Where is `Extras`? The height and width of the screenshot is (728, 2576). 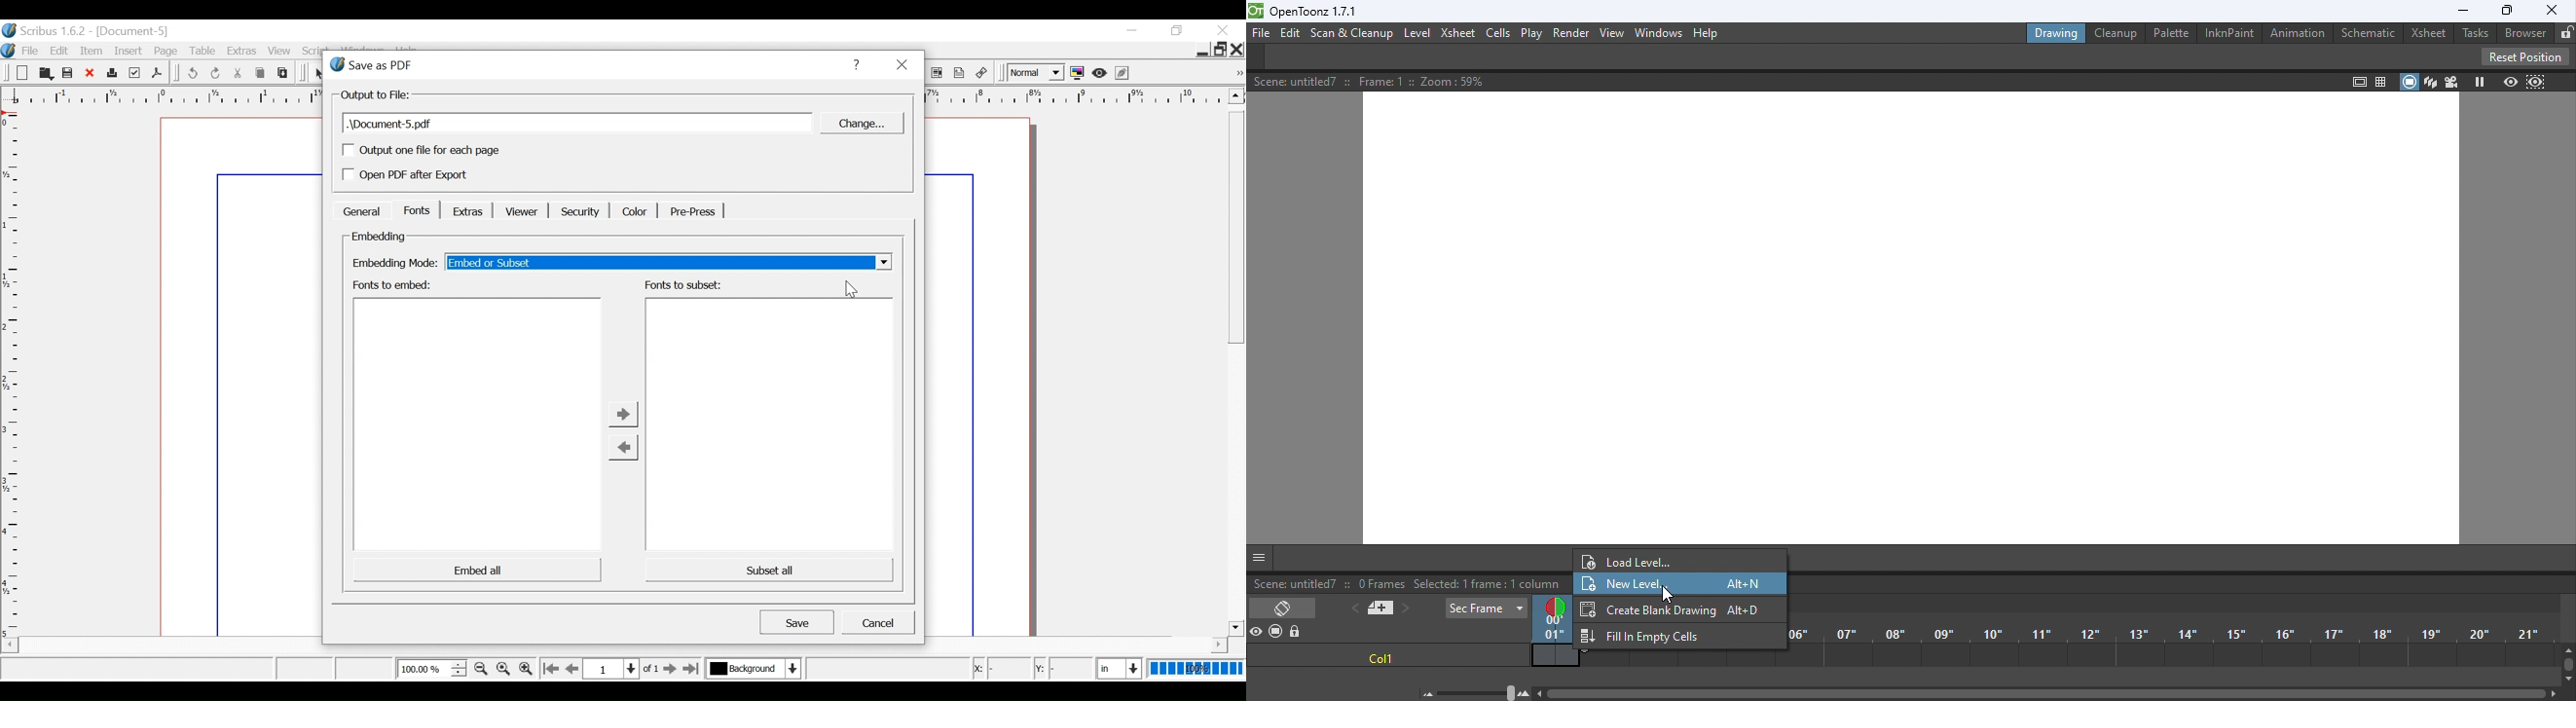
Extras is located at coordinates (242, 52).